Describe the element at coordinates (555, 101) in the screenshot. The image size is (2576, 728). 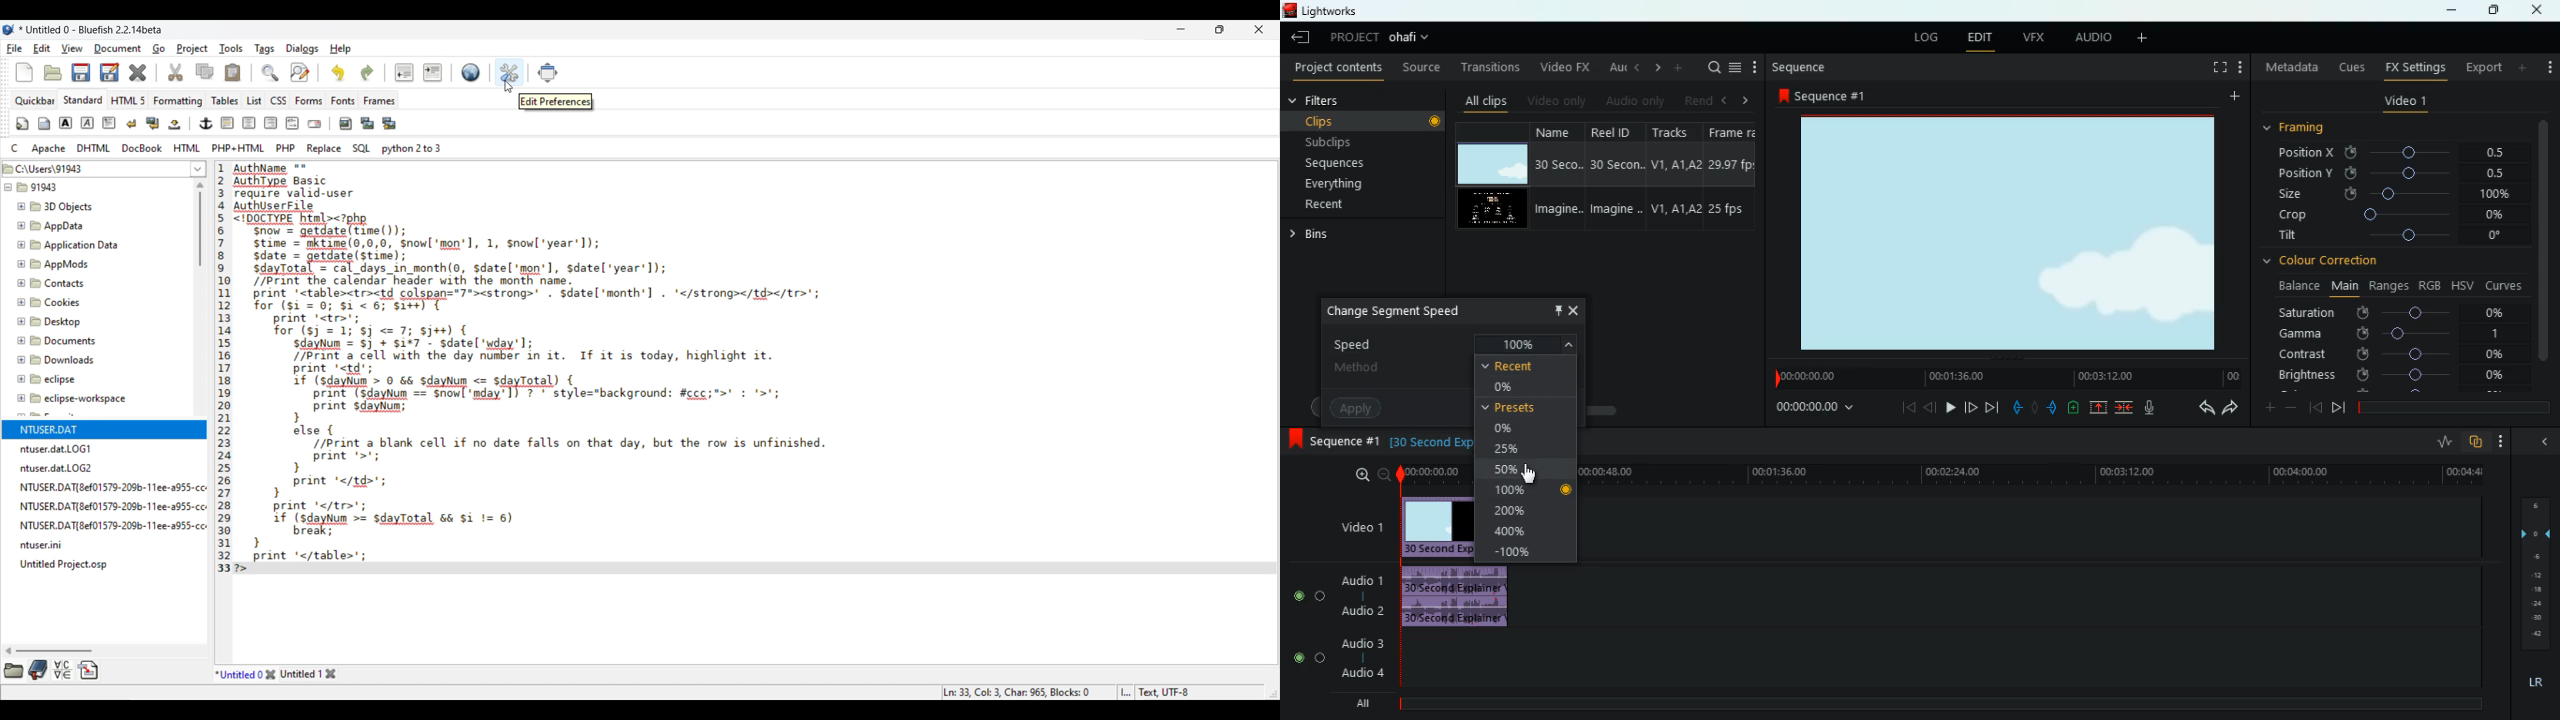
I see `Description of current selection` at that location.